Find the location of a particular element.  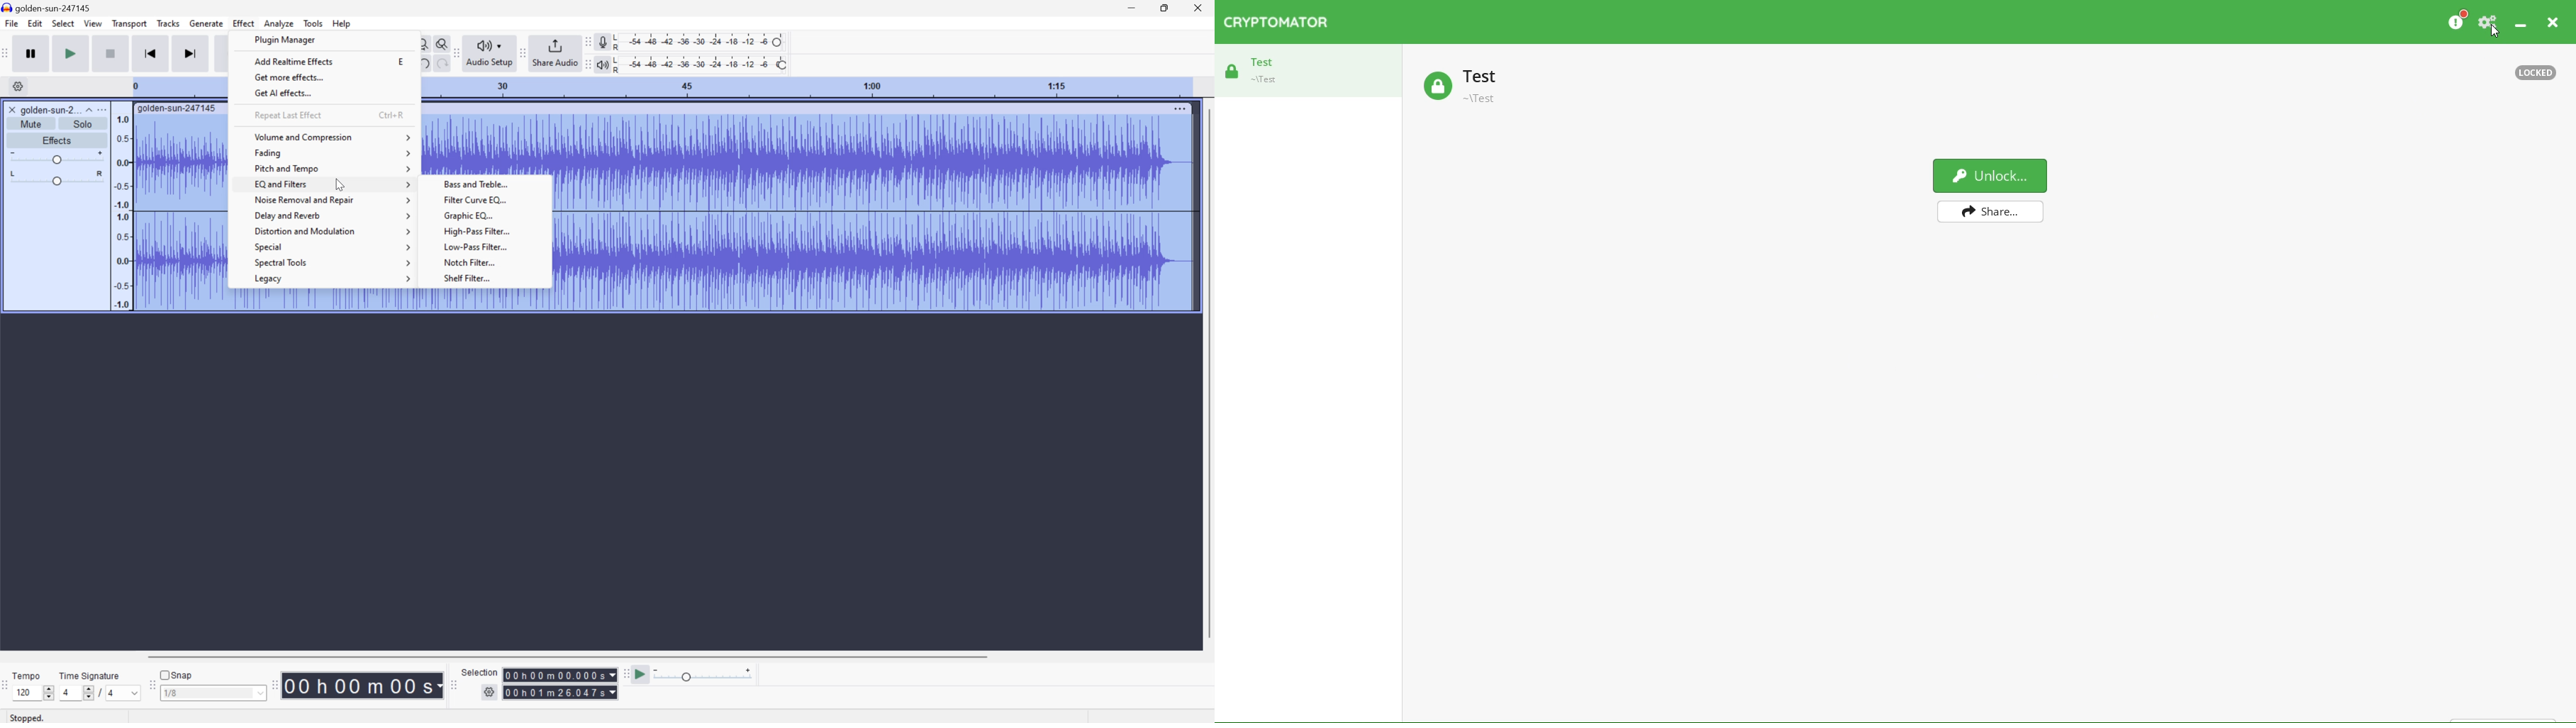

Close is located at coordinates (1198, 7).